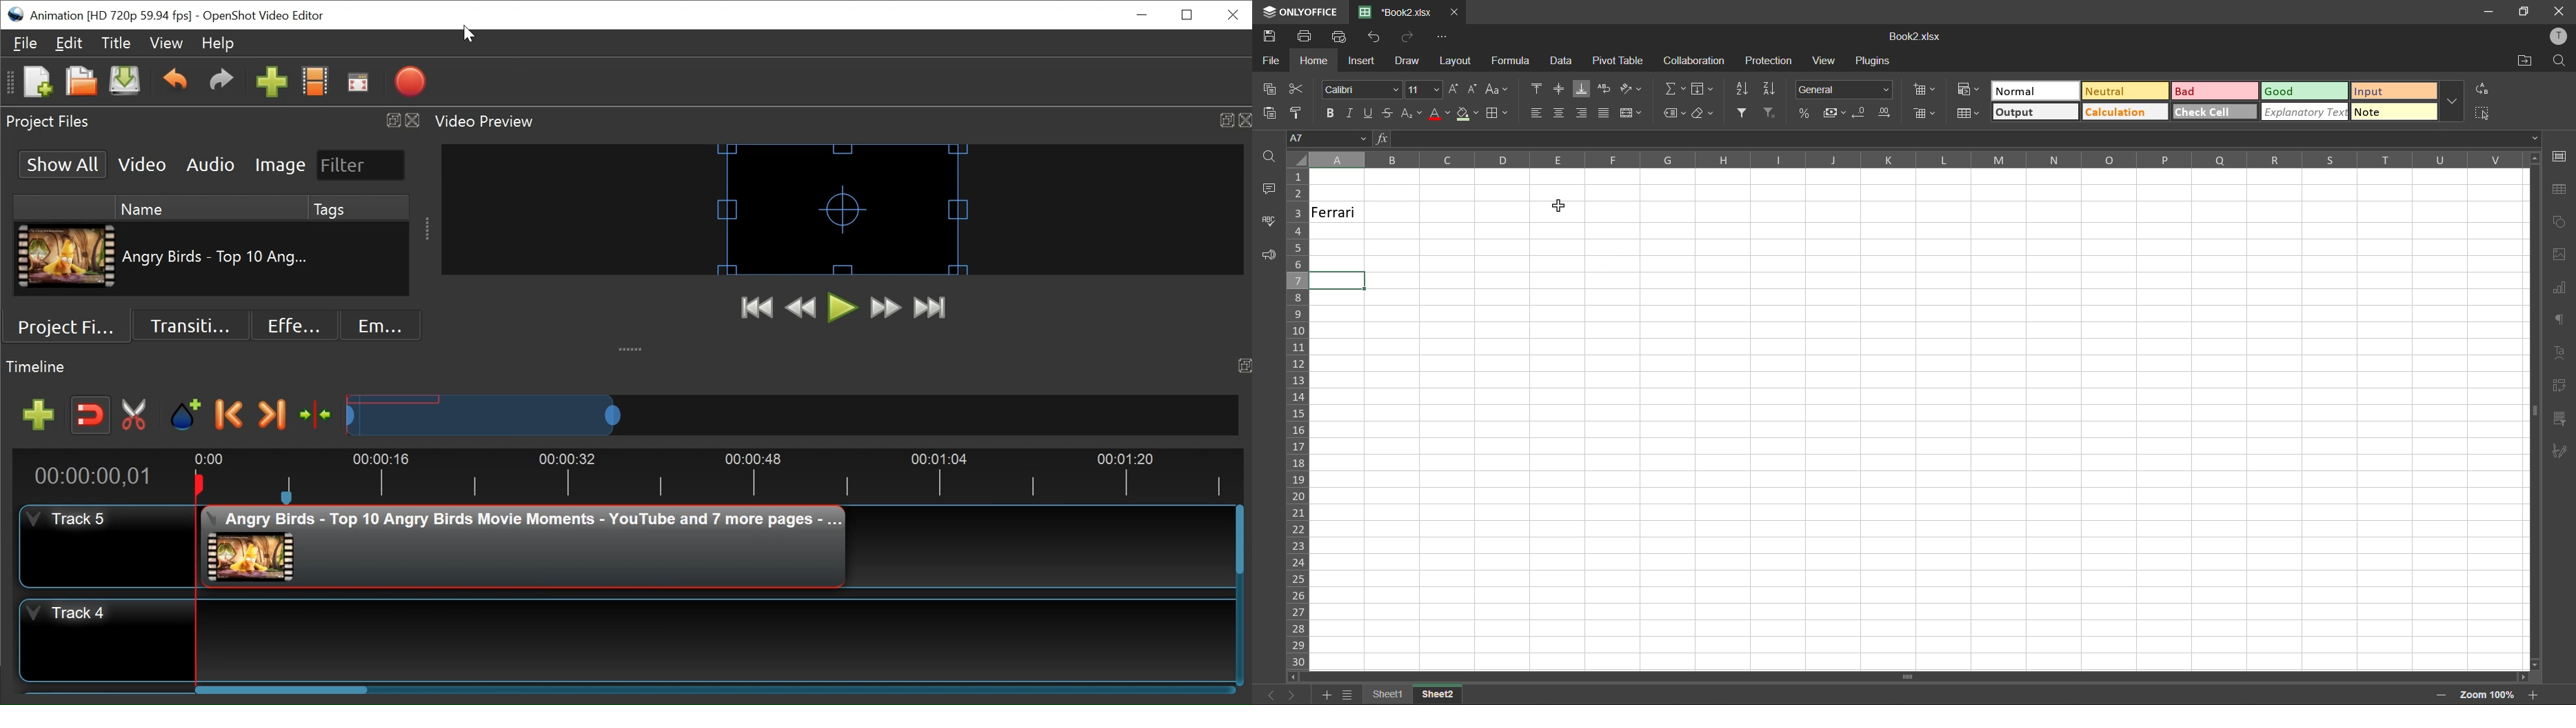 The width and height of the screenshot is (2576, 728). I want to click on fields, so click(1703, 88).